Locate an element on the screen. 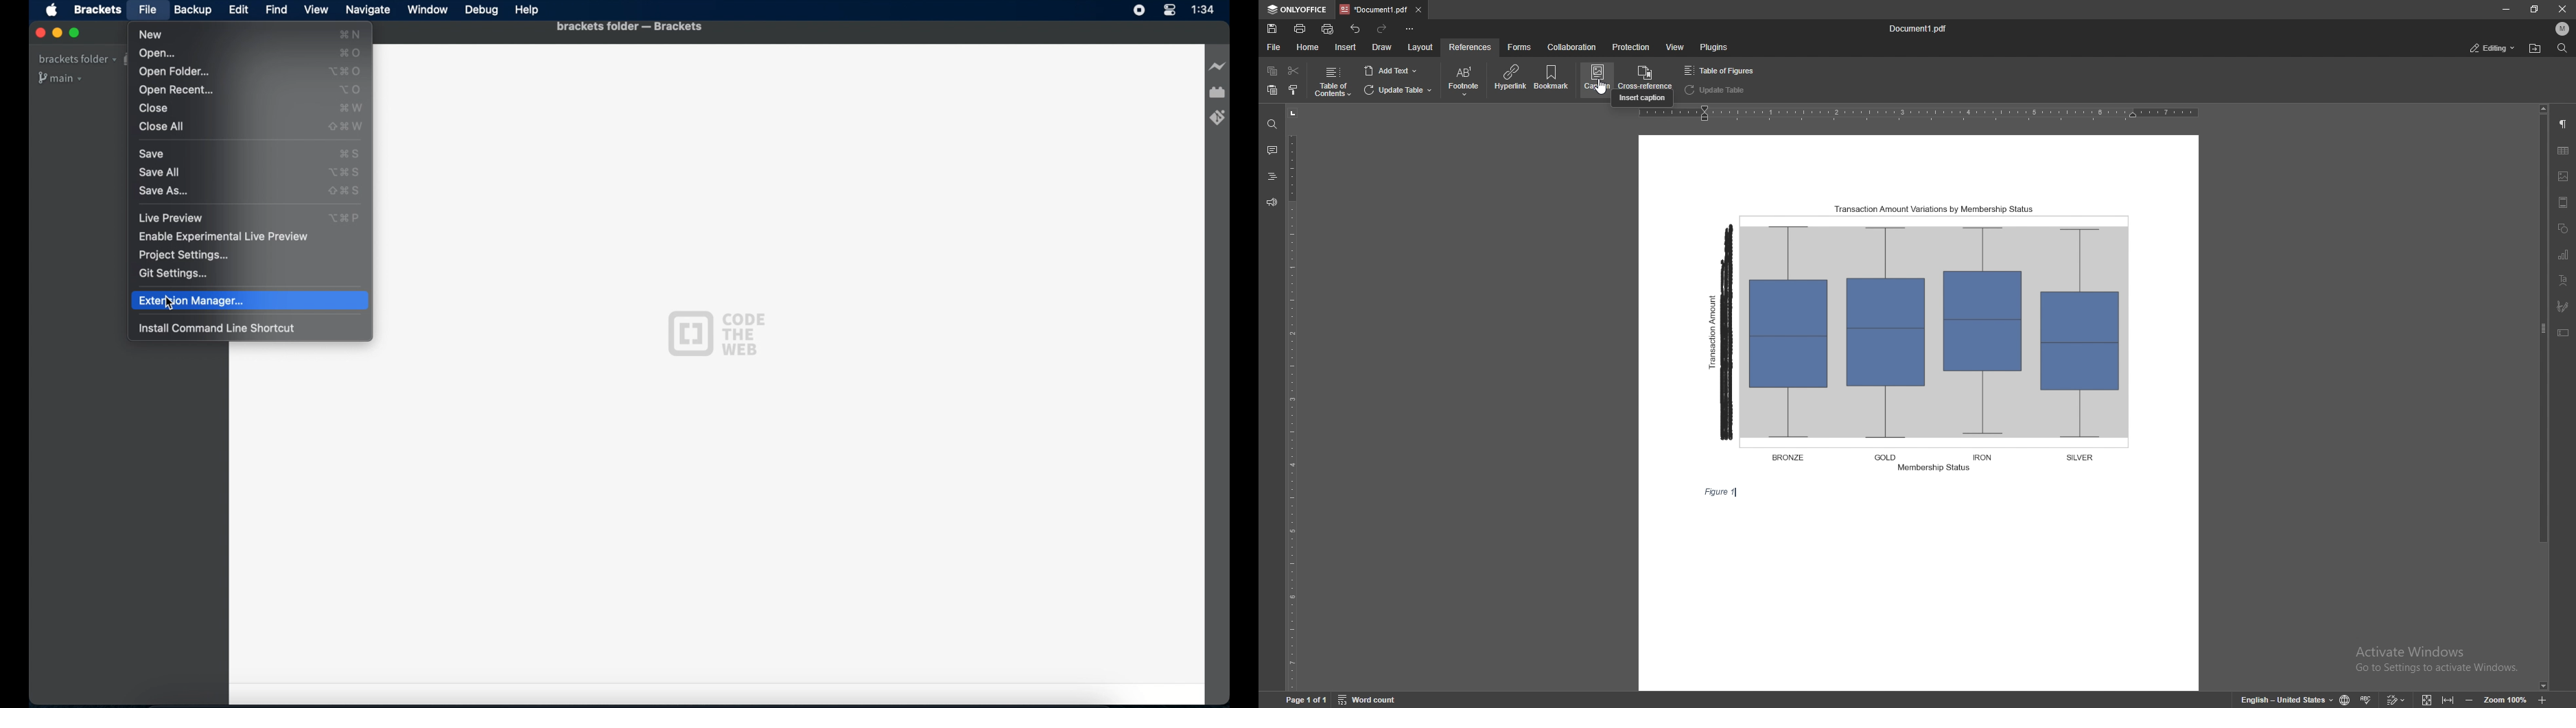 The image size is (2576, 728). Find is located at coordinates (277, 10).